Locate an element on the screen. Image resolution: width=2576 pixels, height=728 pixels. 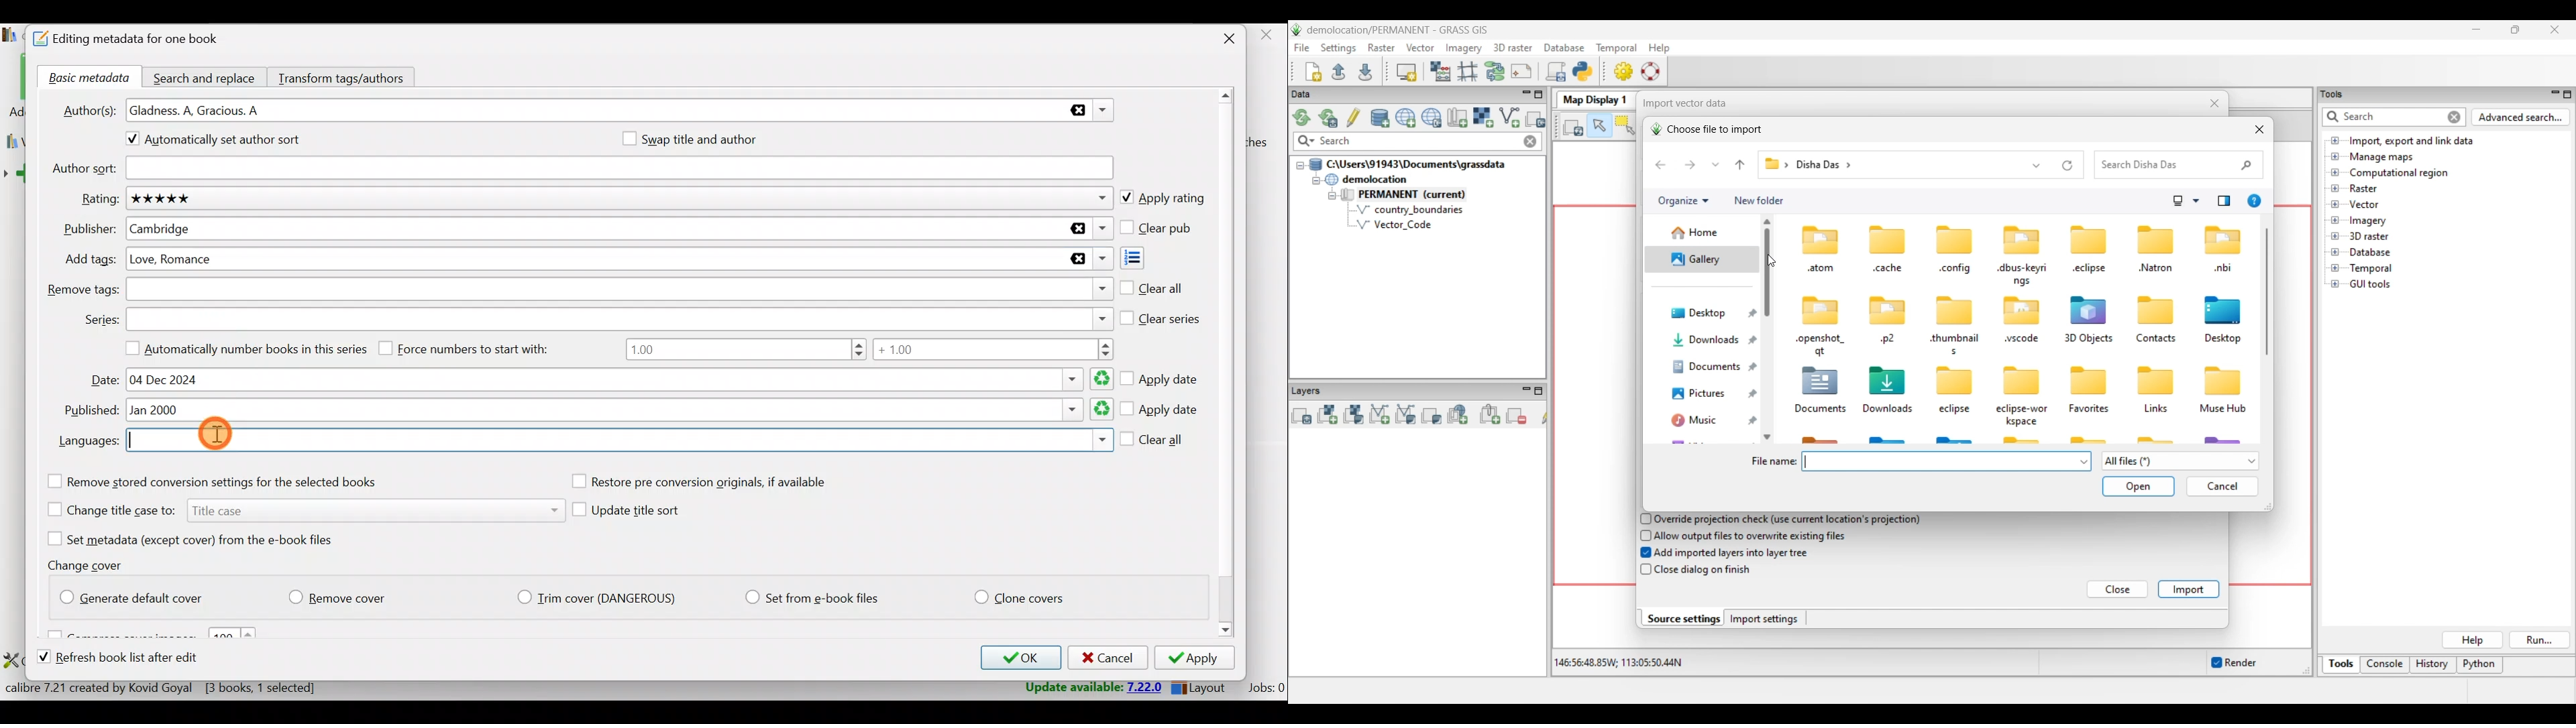
close is located at coordinates (1265, 36).